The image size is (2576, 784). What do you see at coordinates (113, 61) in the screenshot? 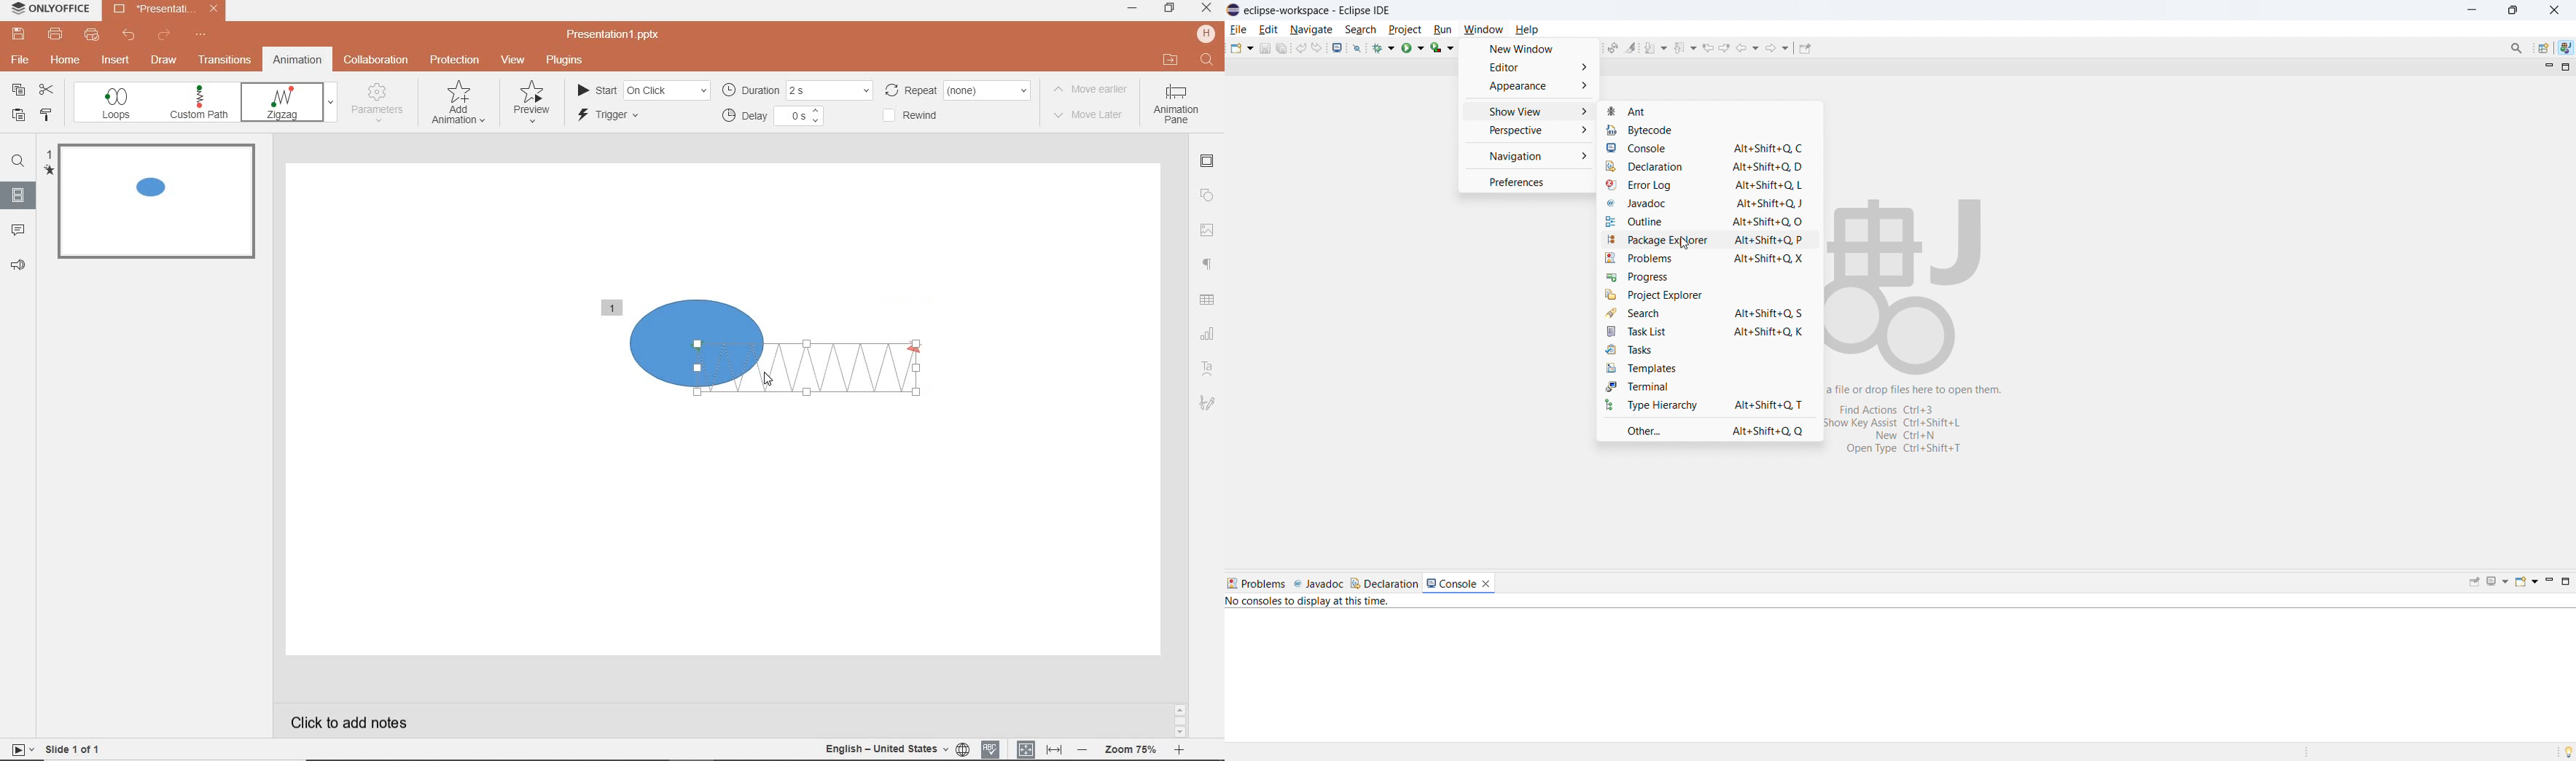
I see `insert` at bounding box center [113, 61].